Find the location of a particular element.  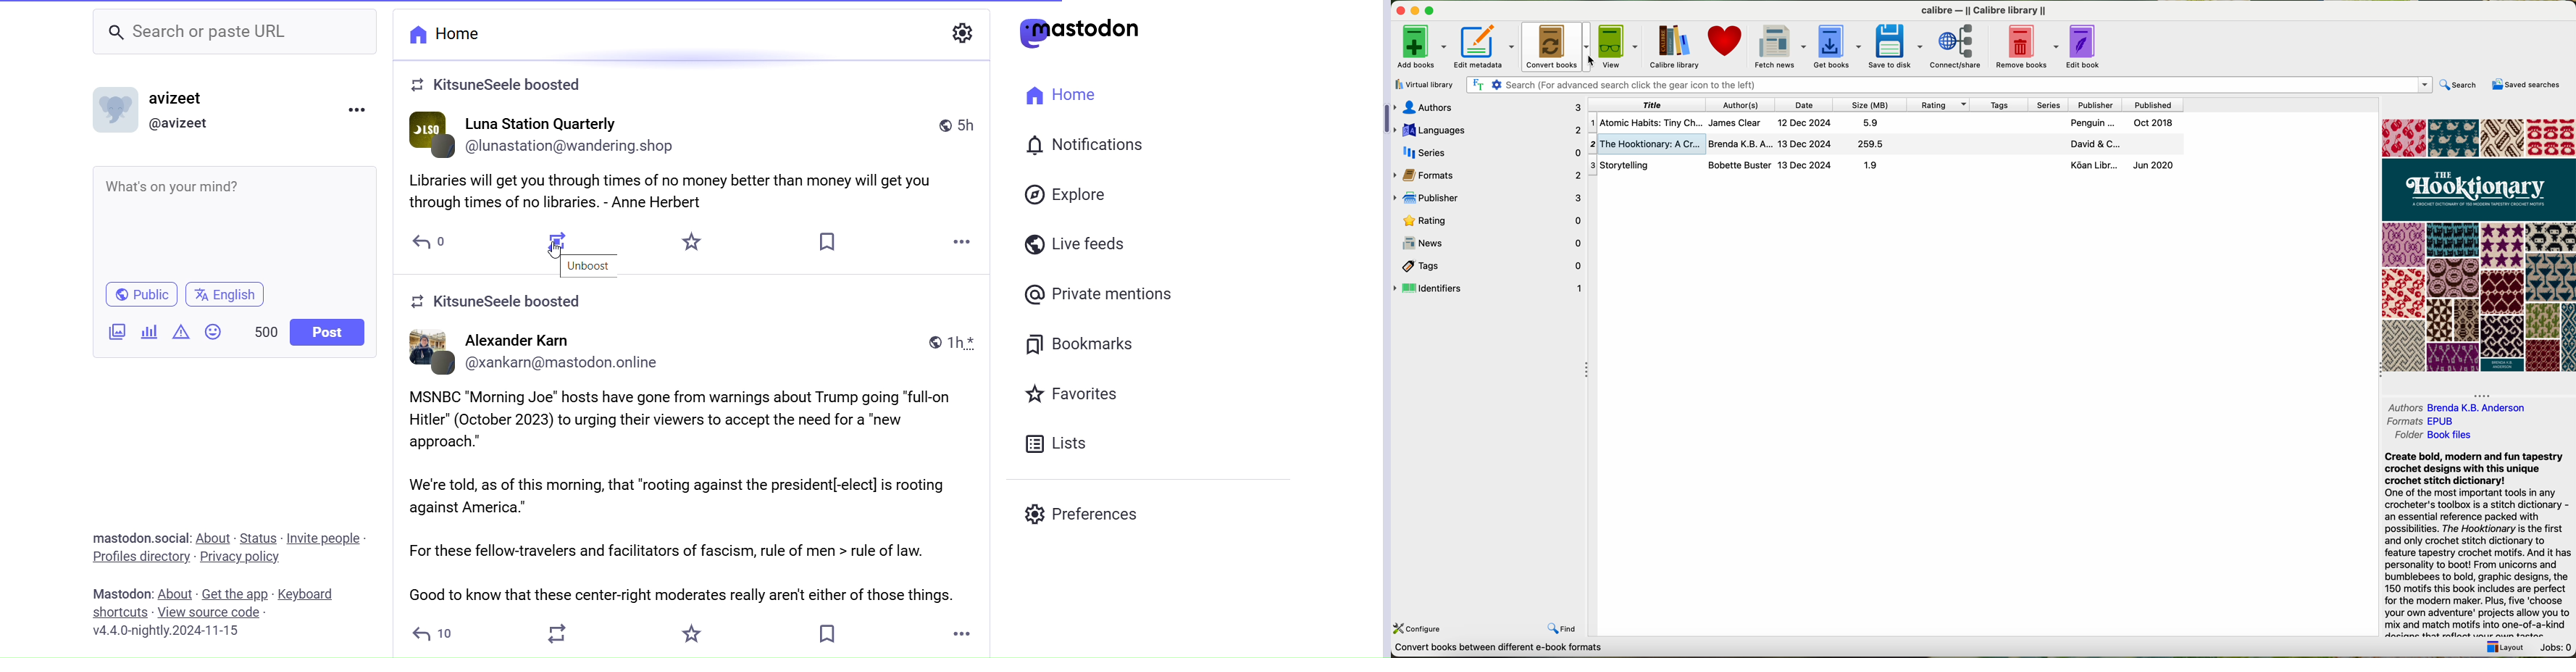

Profile is located at coordinates (114, 109).